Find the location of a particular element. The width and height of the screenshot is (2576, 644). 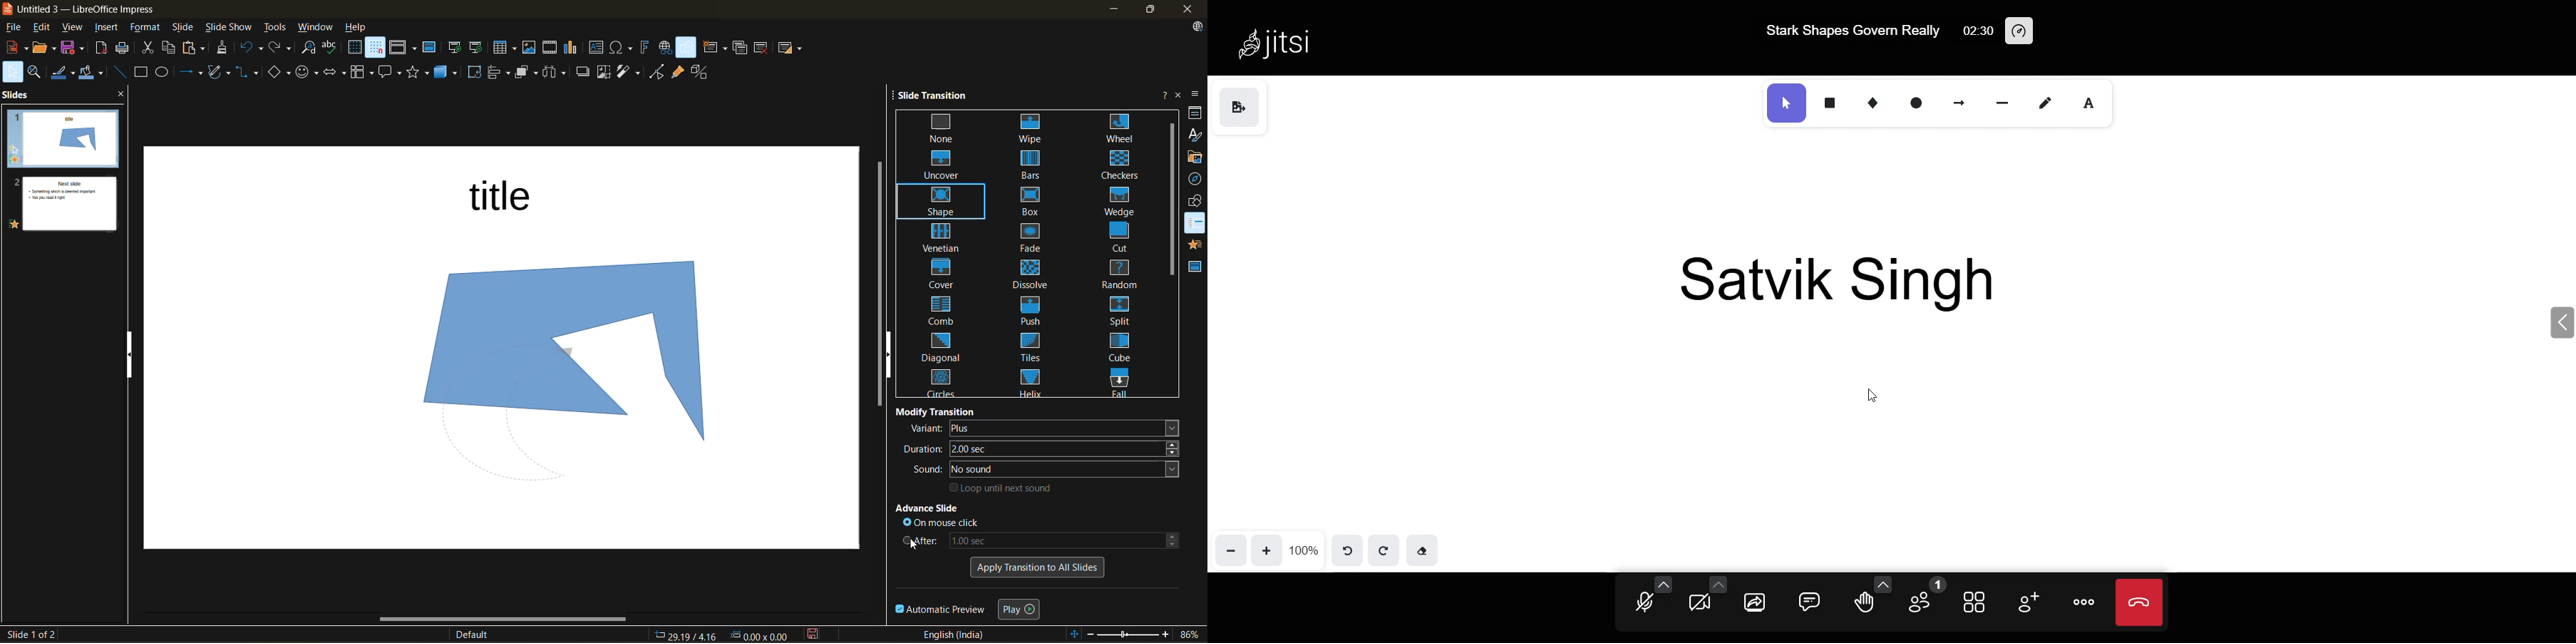

maximize is located at coordinates (1155, 9).